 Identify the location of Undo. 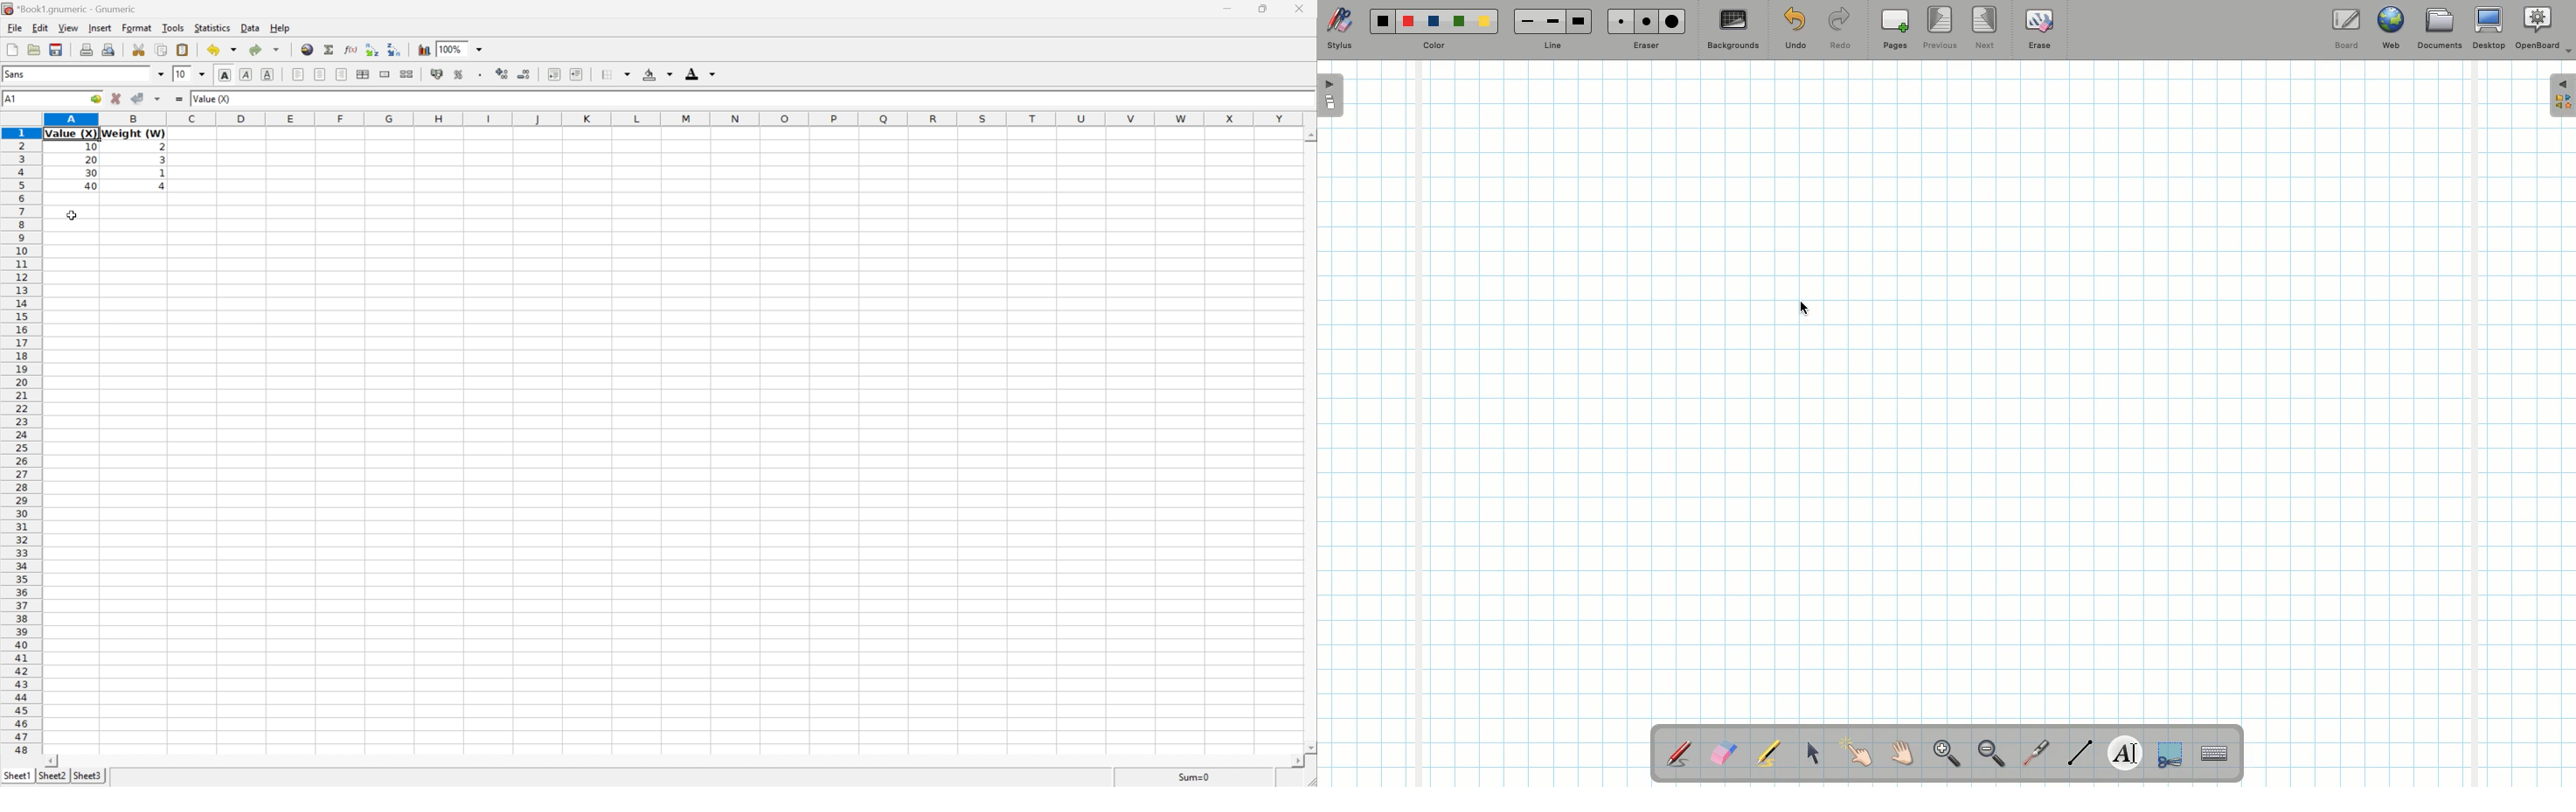
(224, 48).